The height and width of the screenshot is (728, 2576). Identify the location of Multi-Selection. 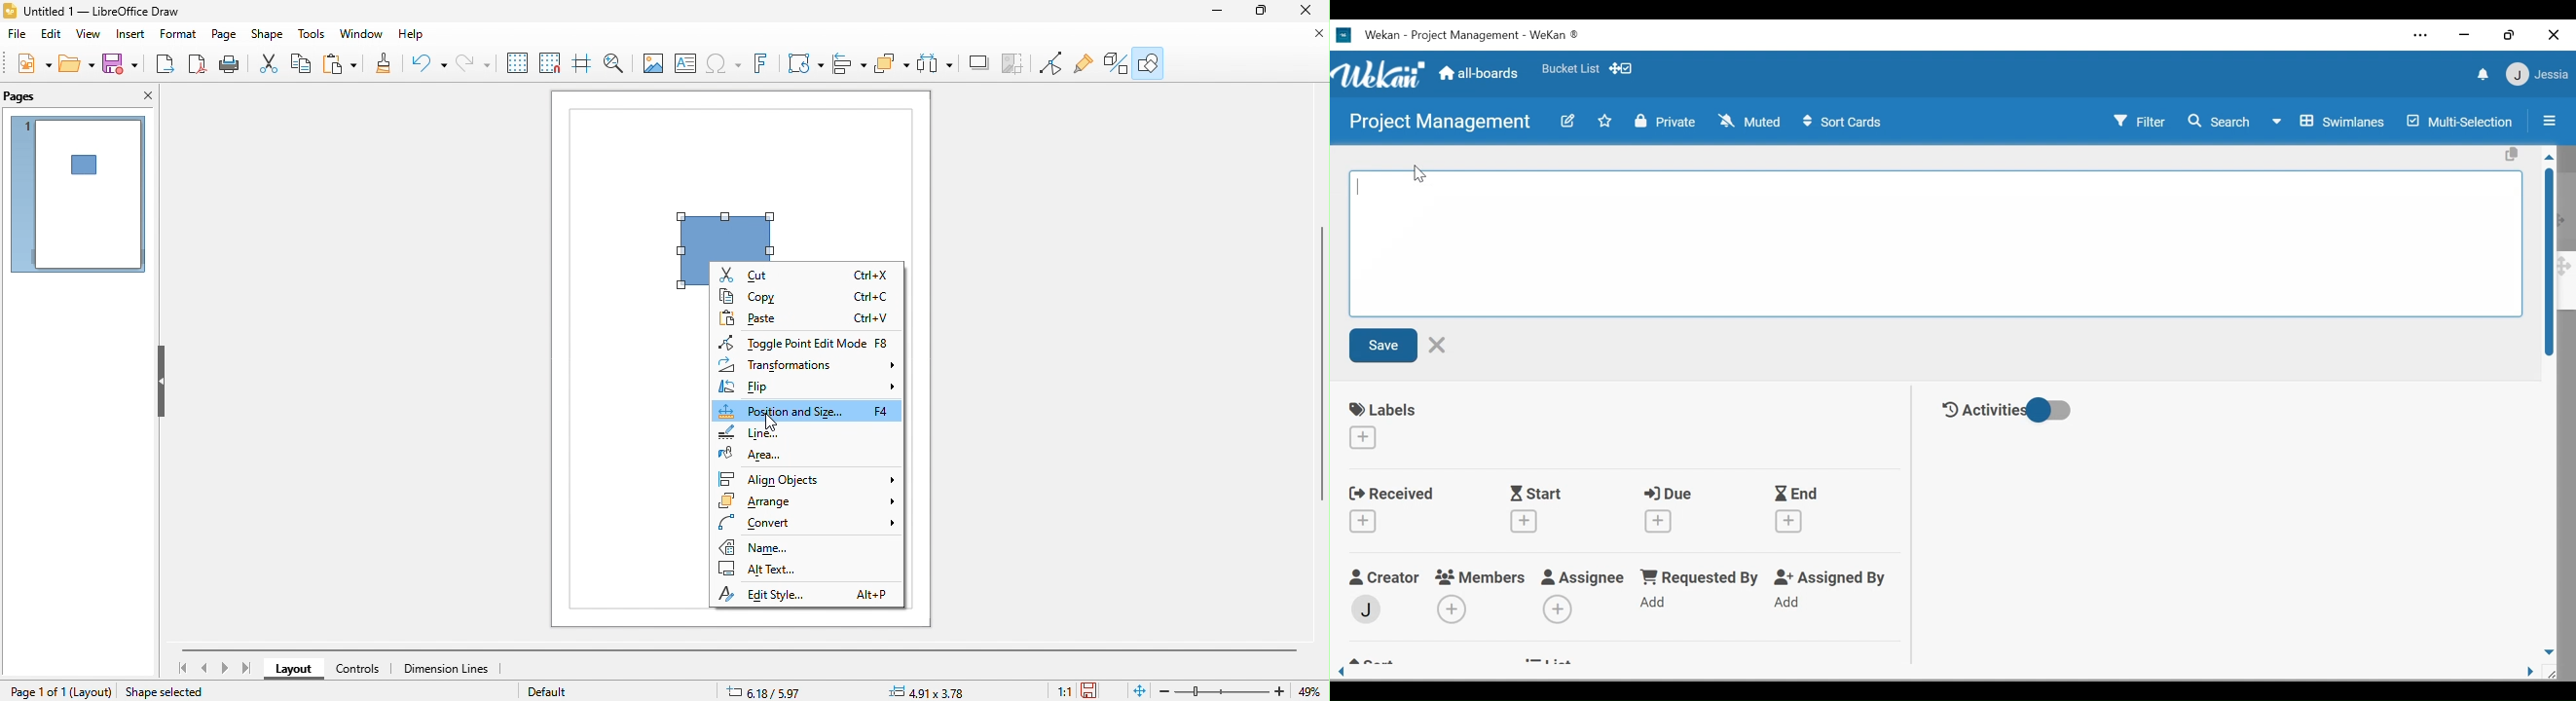
(2460, 122).